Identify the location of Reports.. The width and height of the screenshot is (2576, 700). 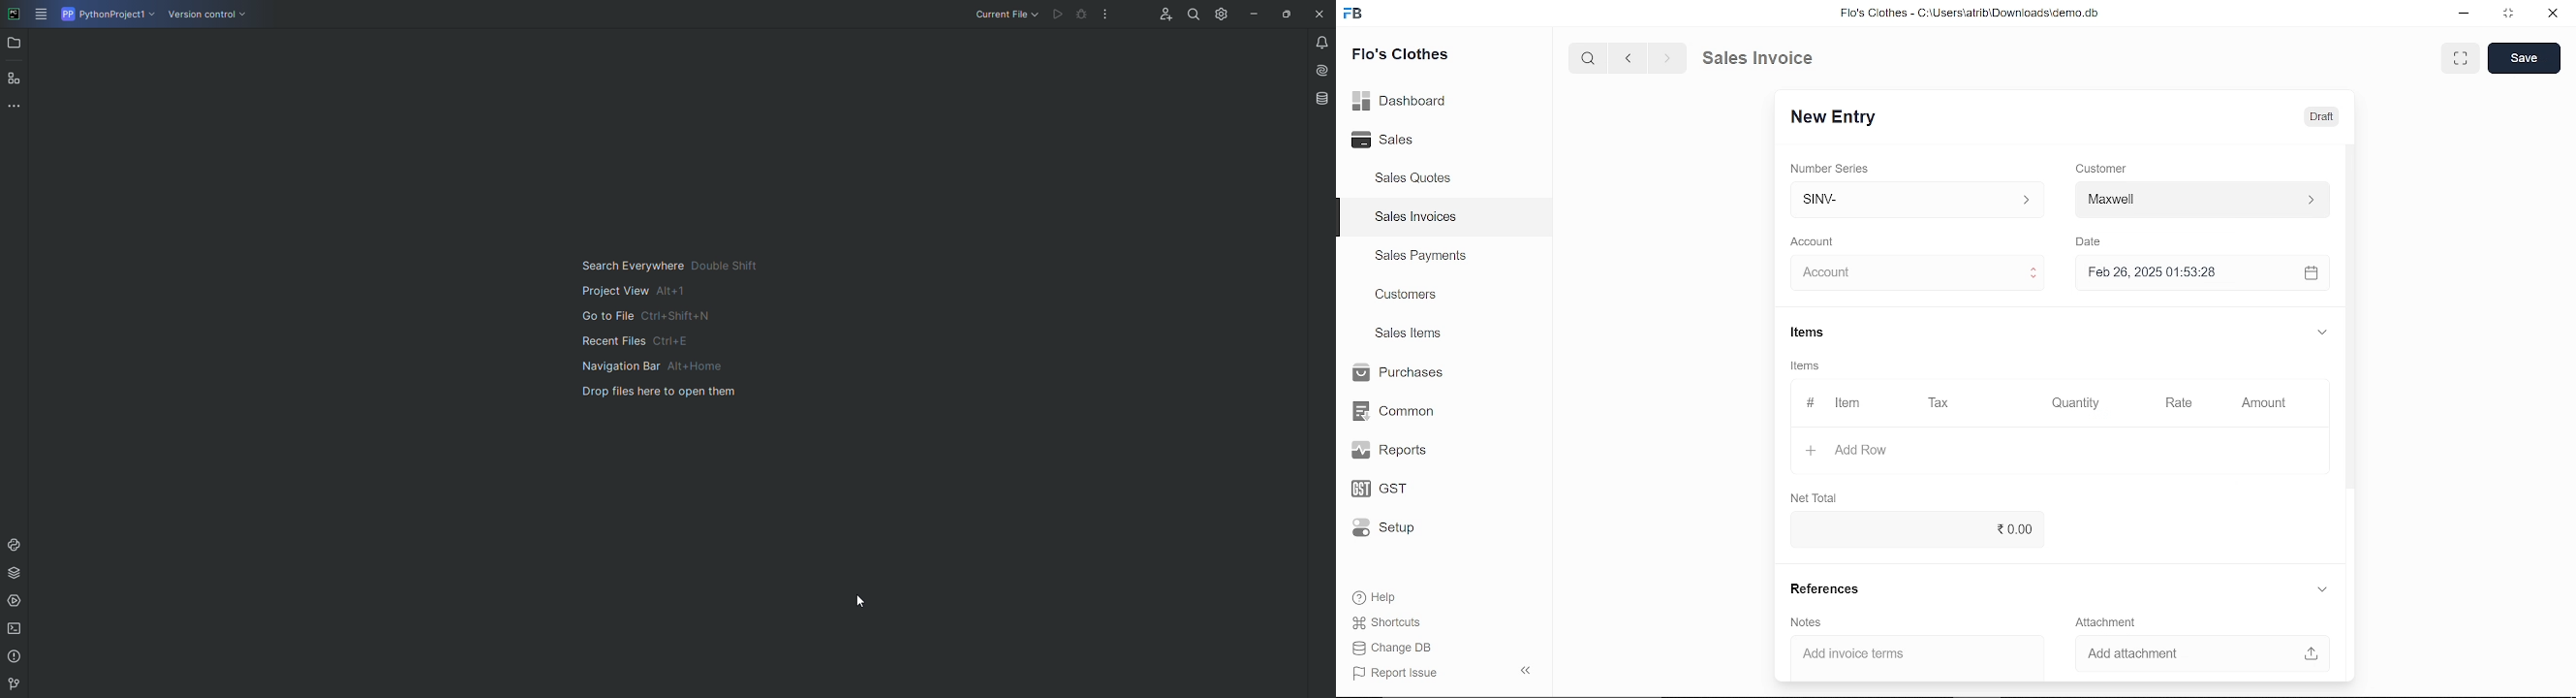
(1397, 450).